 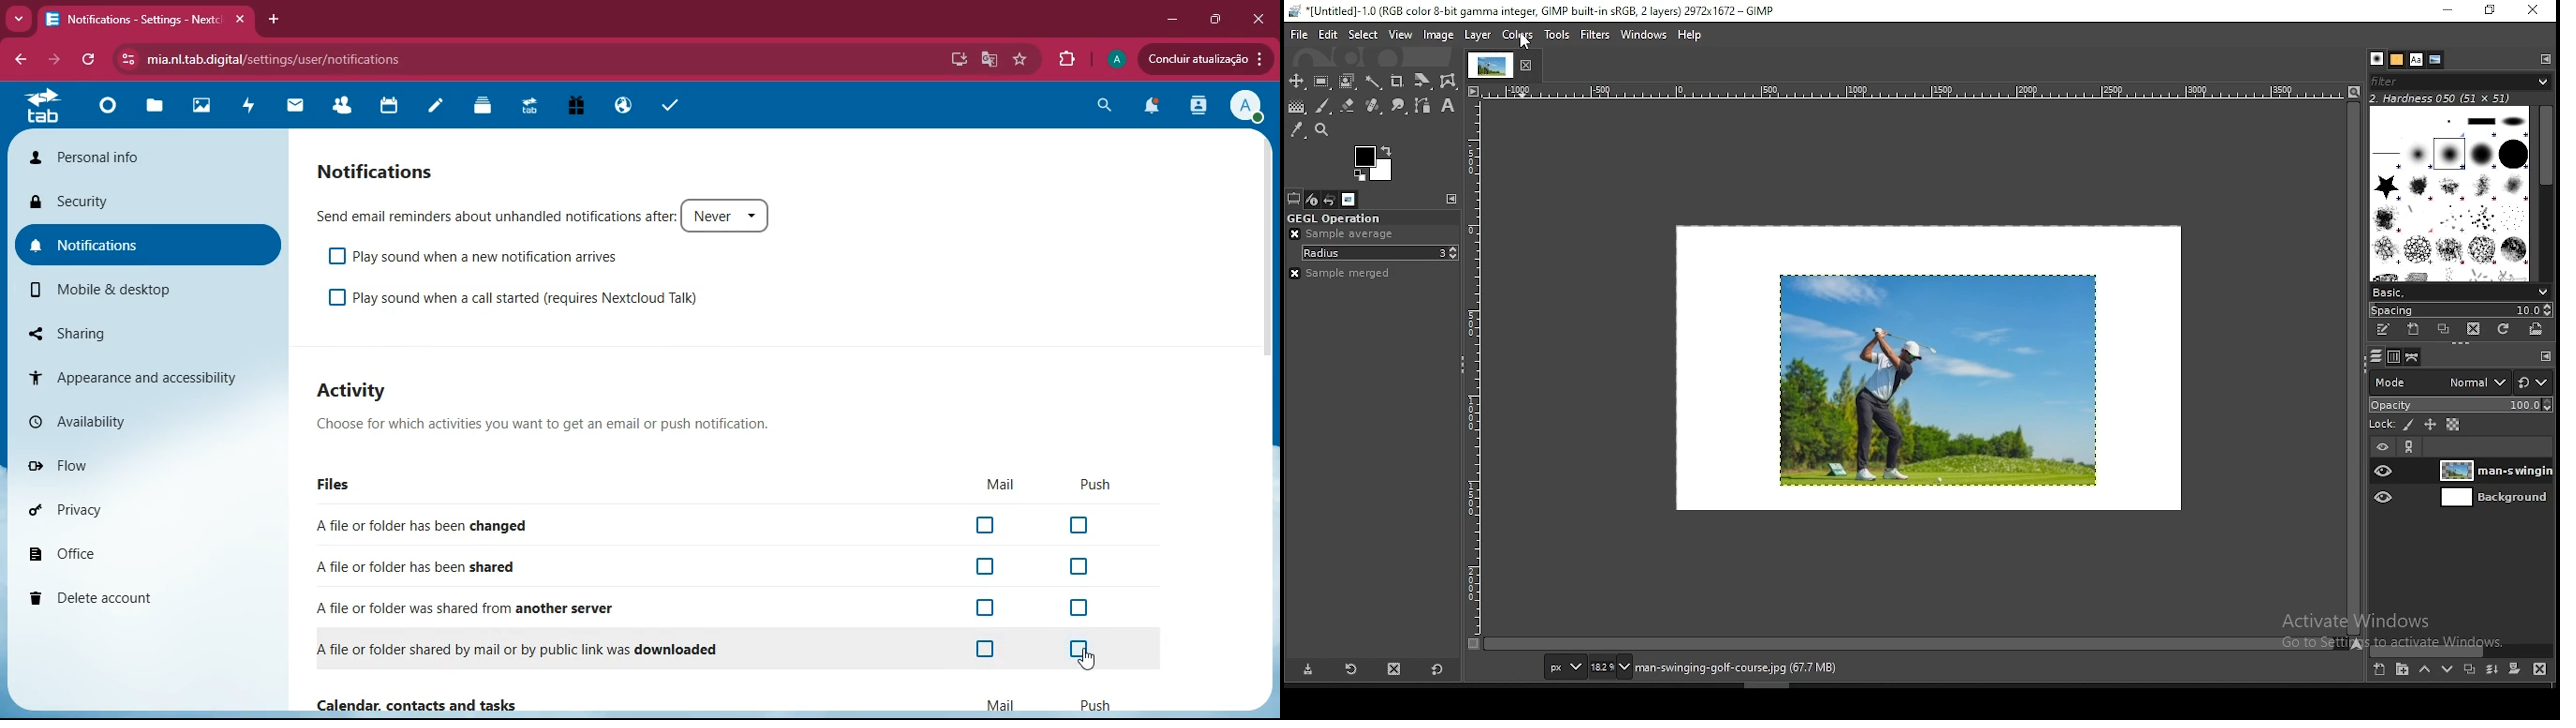 I want to click on mobile & desktop, so click(x=116, y=288).